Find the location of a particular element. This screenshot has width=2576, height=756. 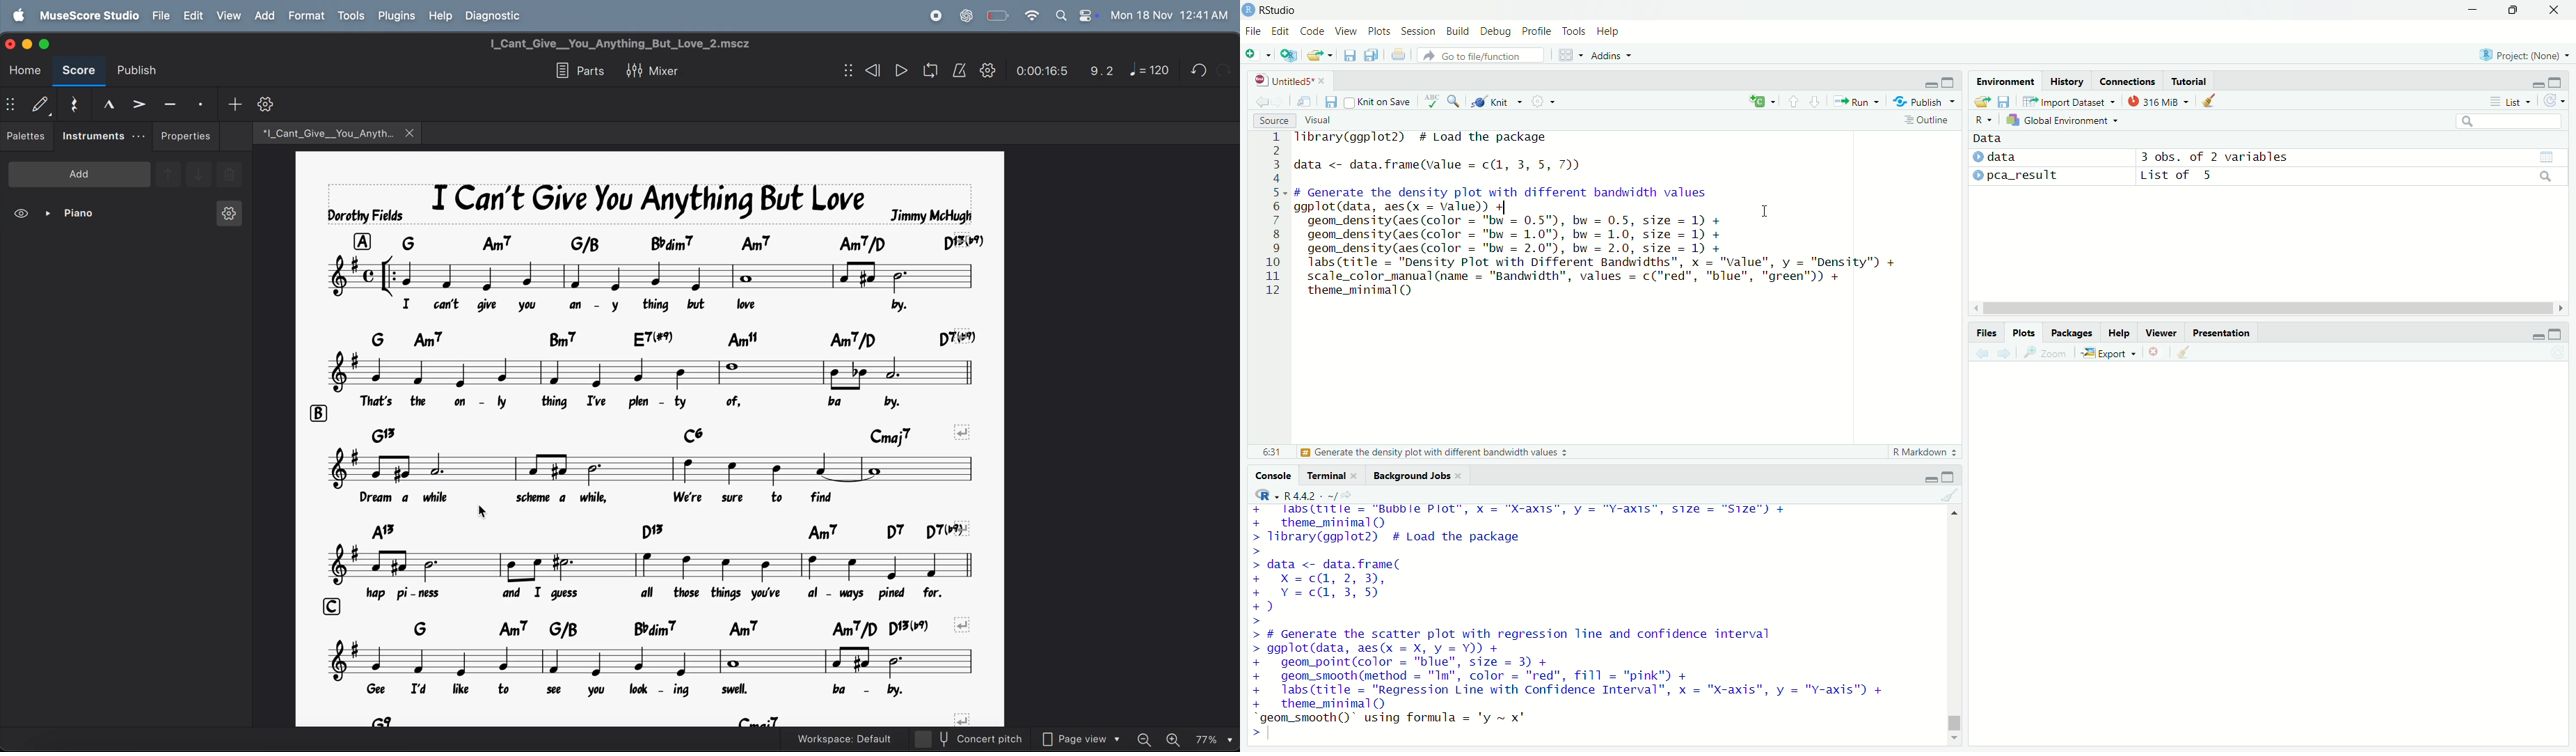

Viewer is located at coordinates (2161, 332).